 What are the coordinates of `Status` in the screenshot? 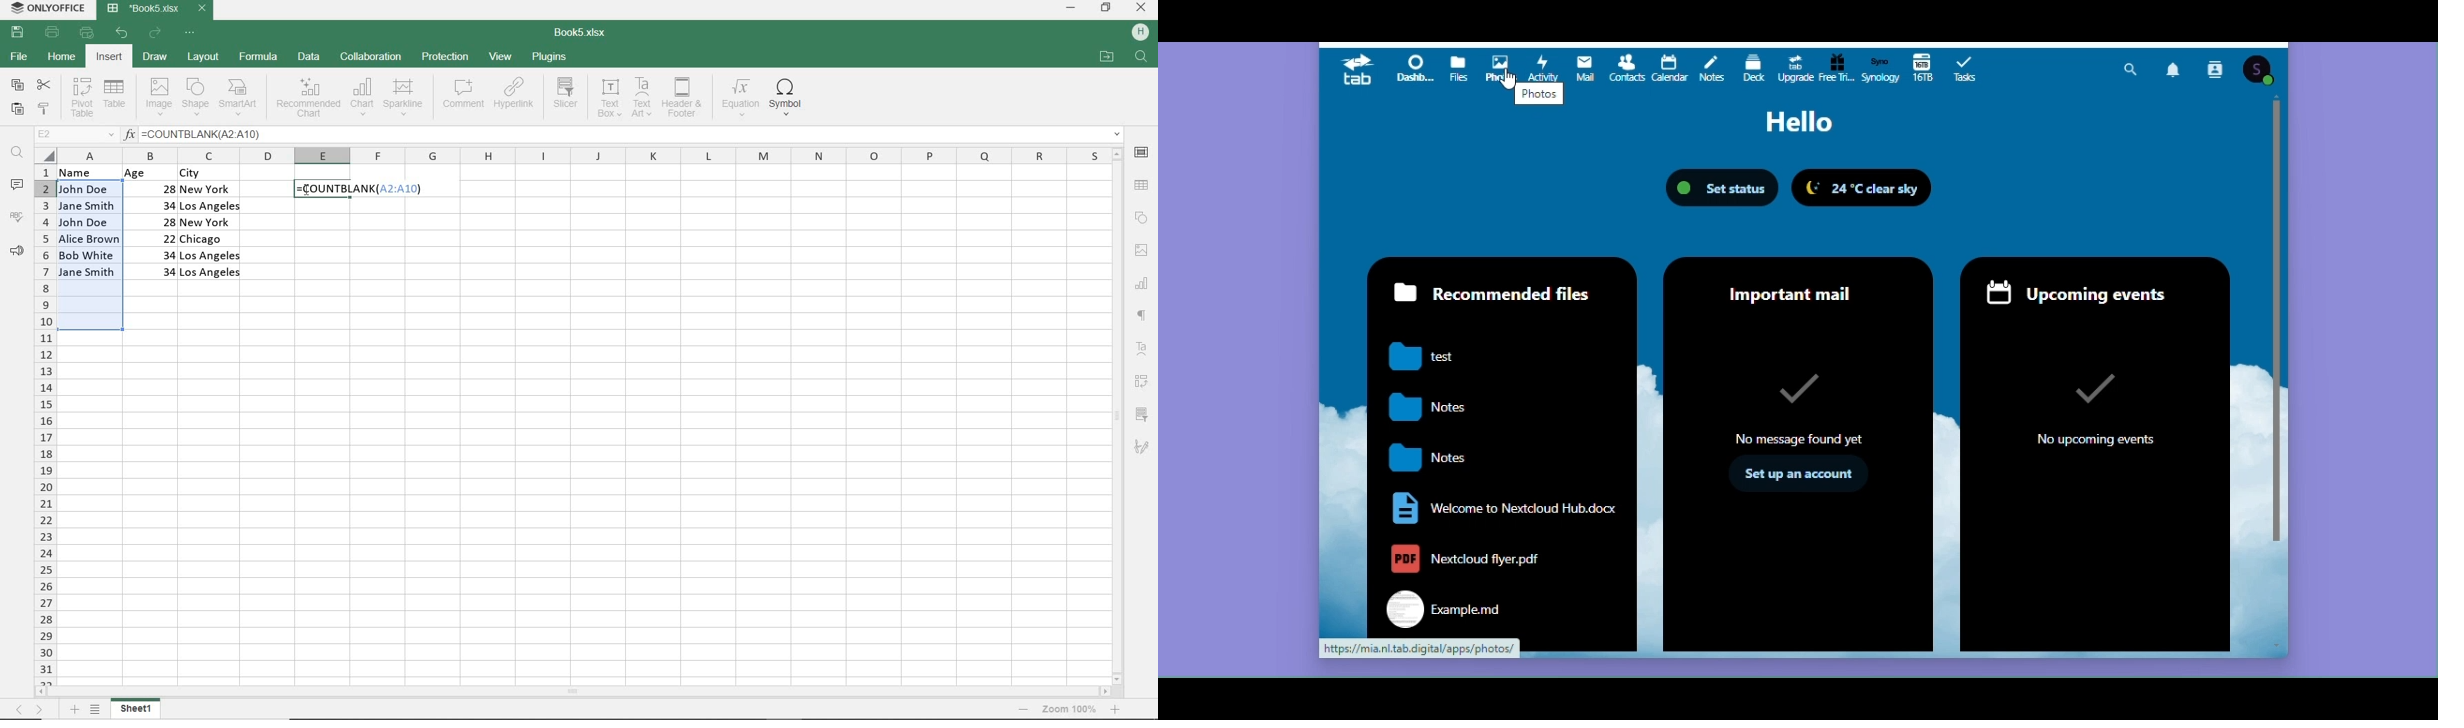 It's located at (1720, 188).